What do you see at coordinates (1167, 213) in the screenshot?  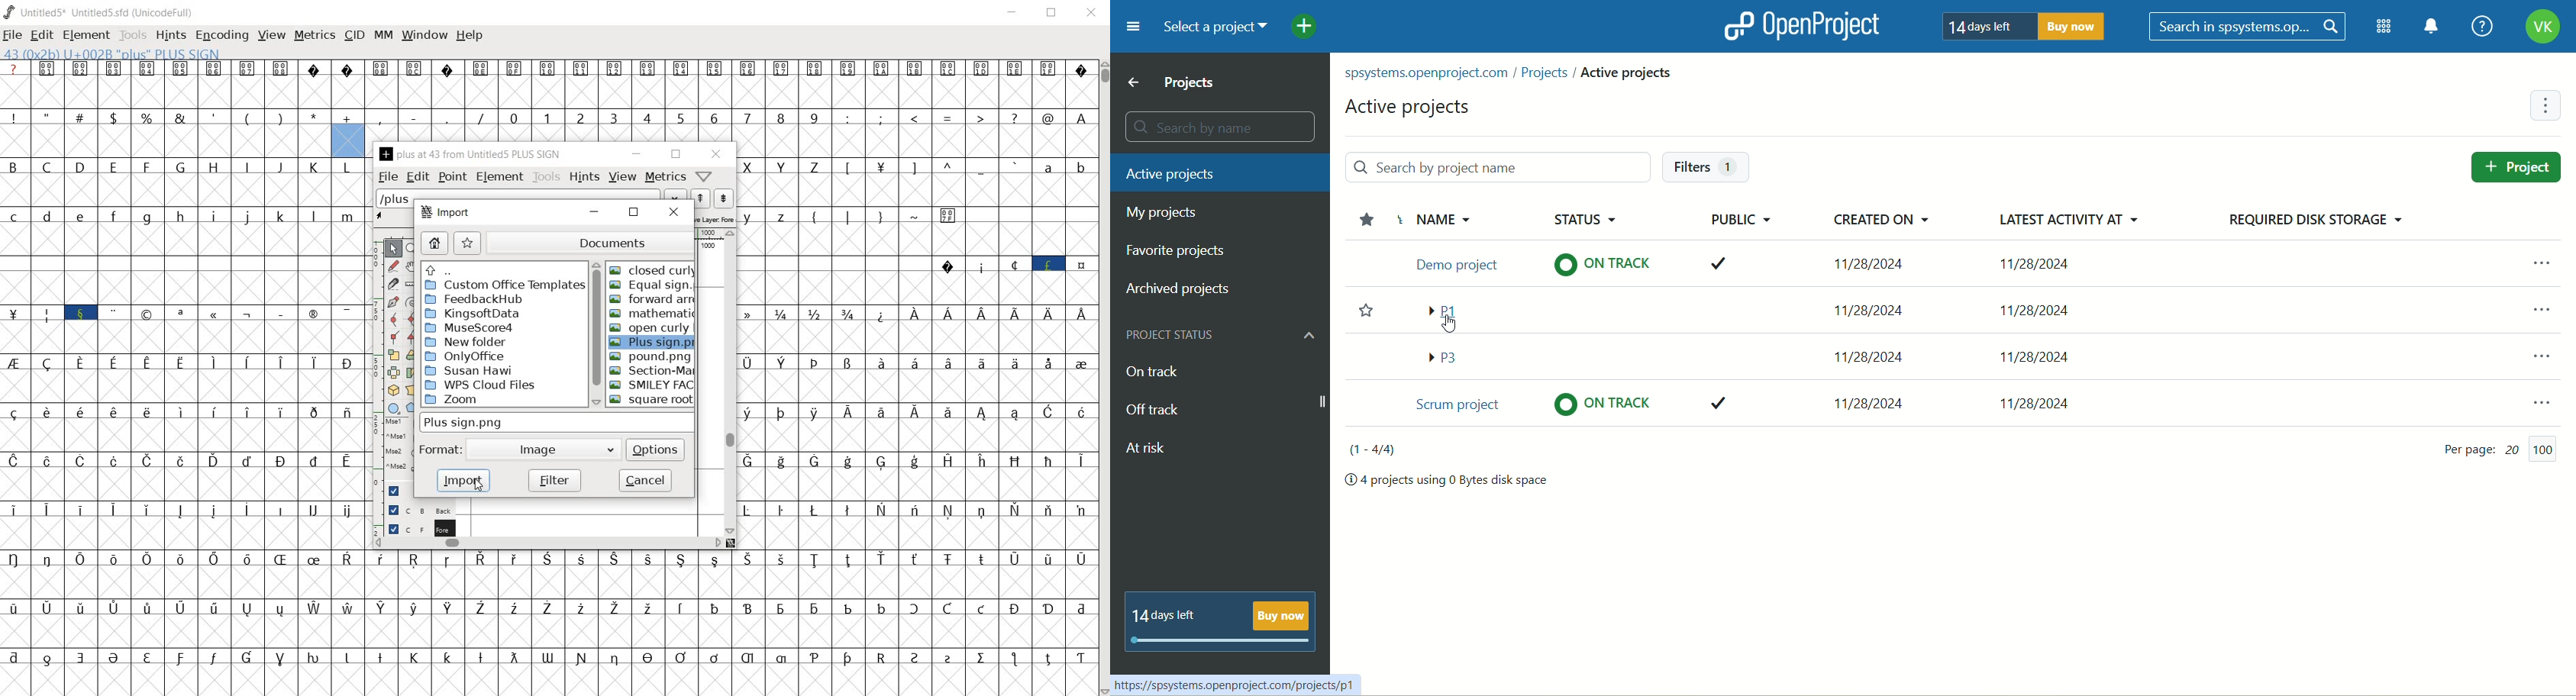 I see `my projects` at bounding box center [1167, 213].